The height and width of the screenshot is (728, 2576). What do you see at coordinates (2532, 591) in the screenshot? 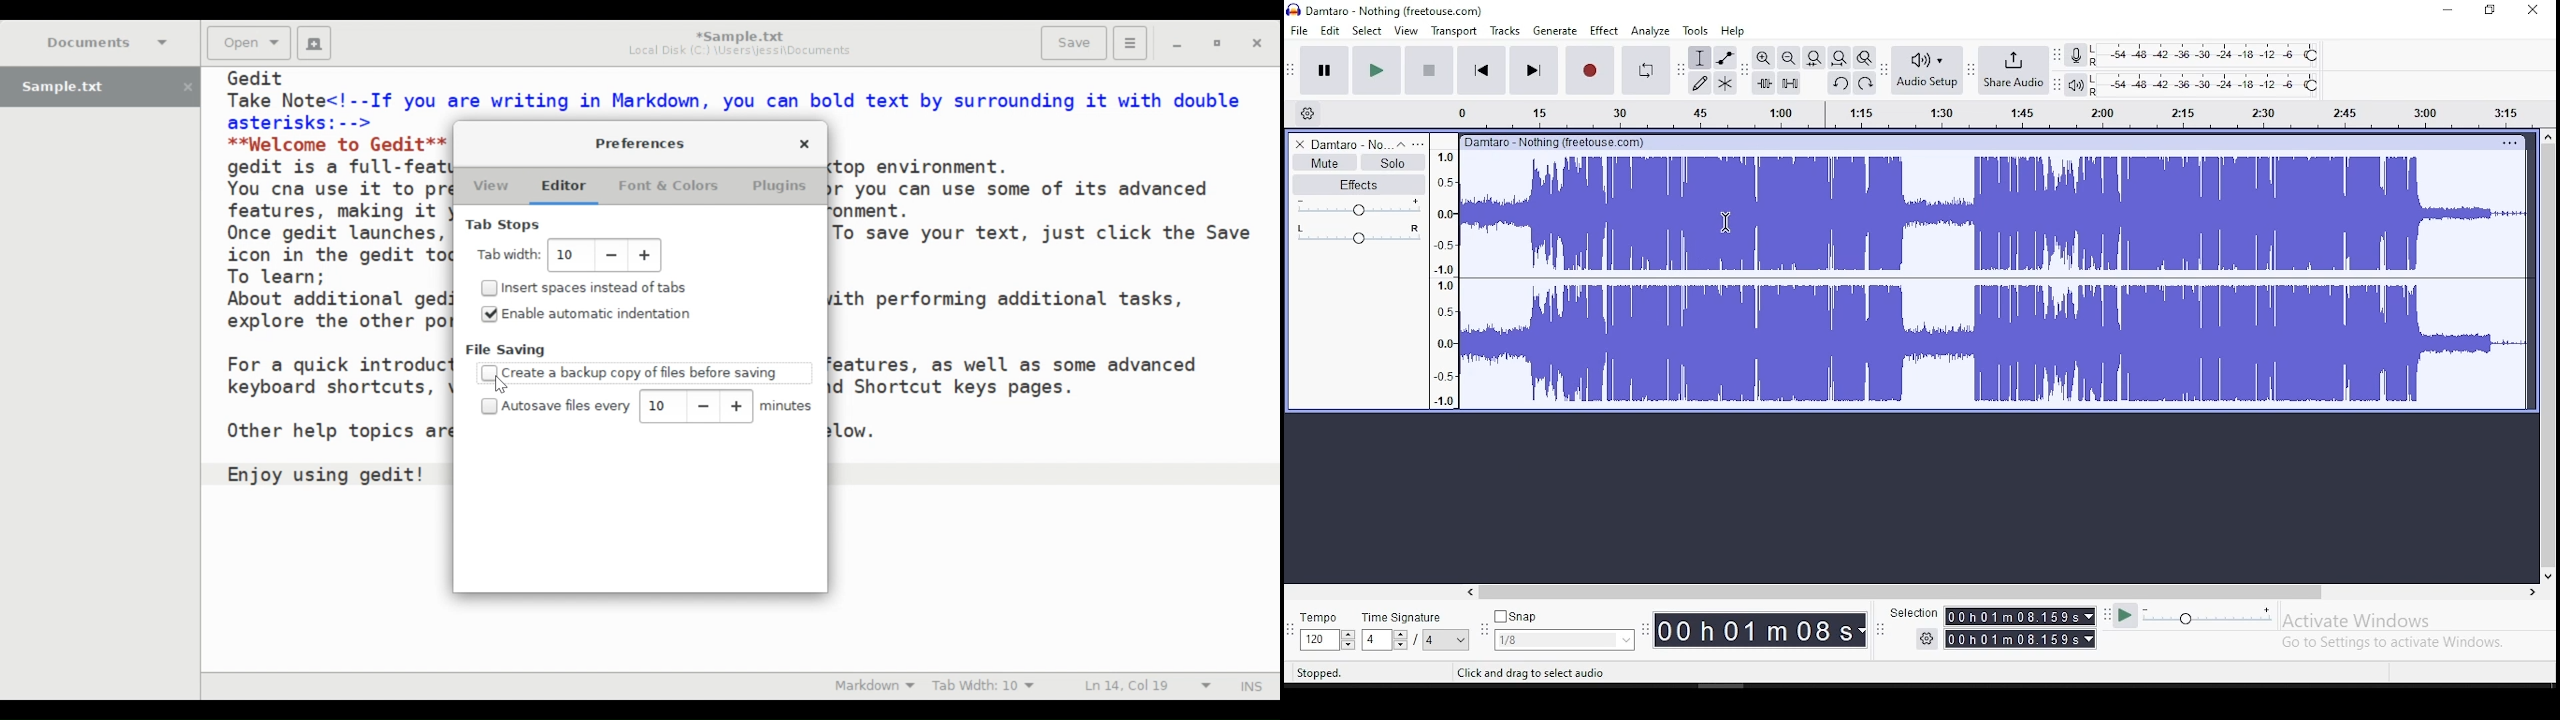
I see `right` at bounding box center [2532, 591].